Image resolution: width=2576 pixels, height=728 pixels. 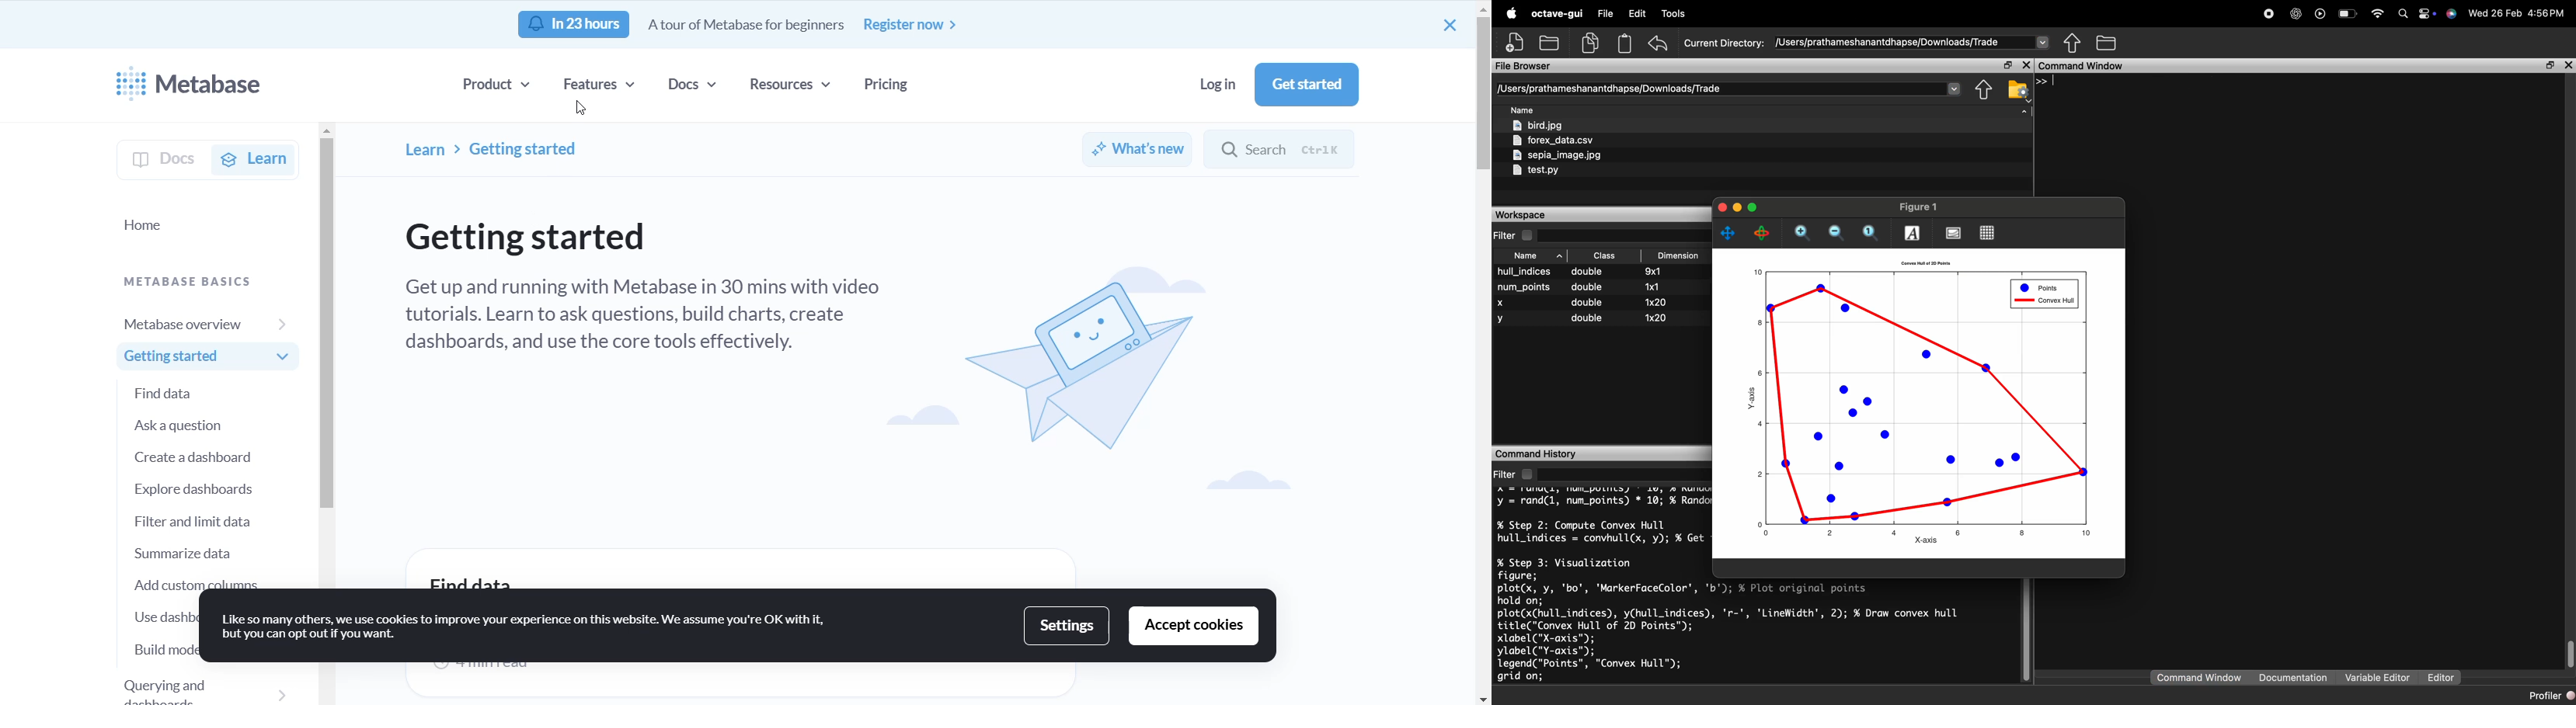 I want to click on Command Window, so click(x=2084, y=66).